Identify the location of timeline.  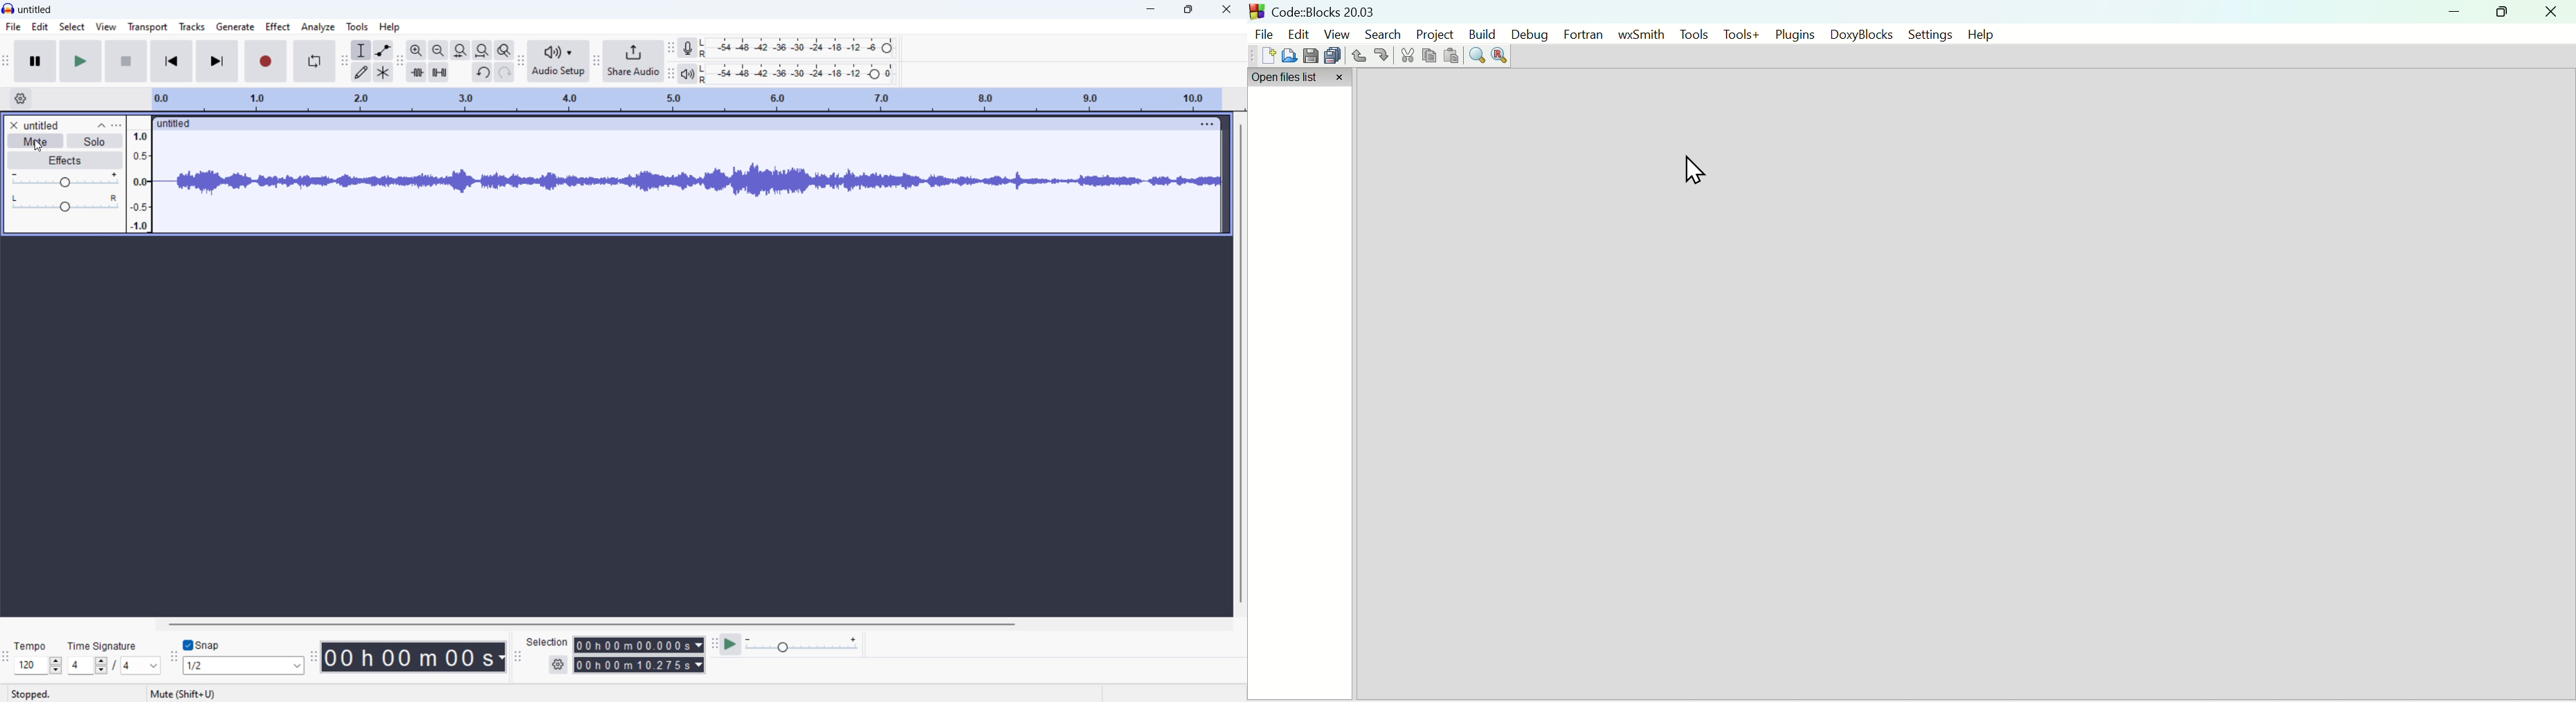
(686, 99).